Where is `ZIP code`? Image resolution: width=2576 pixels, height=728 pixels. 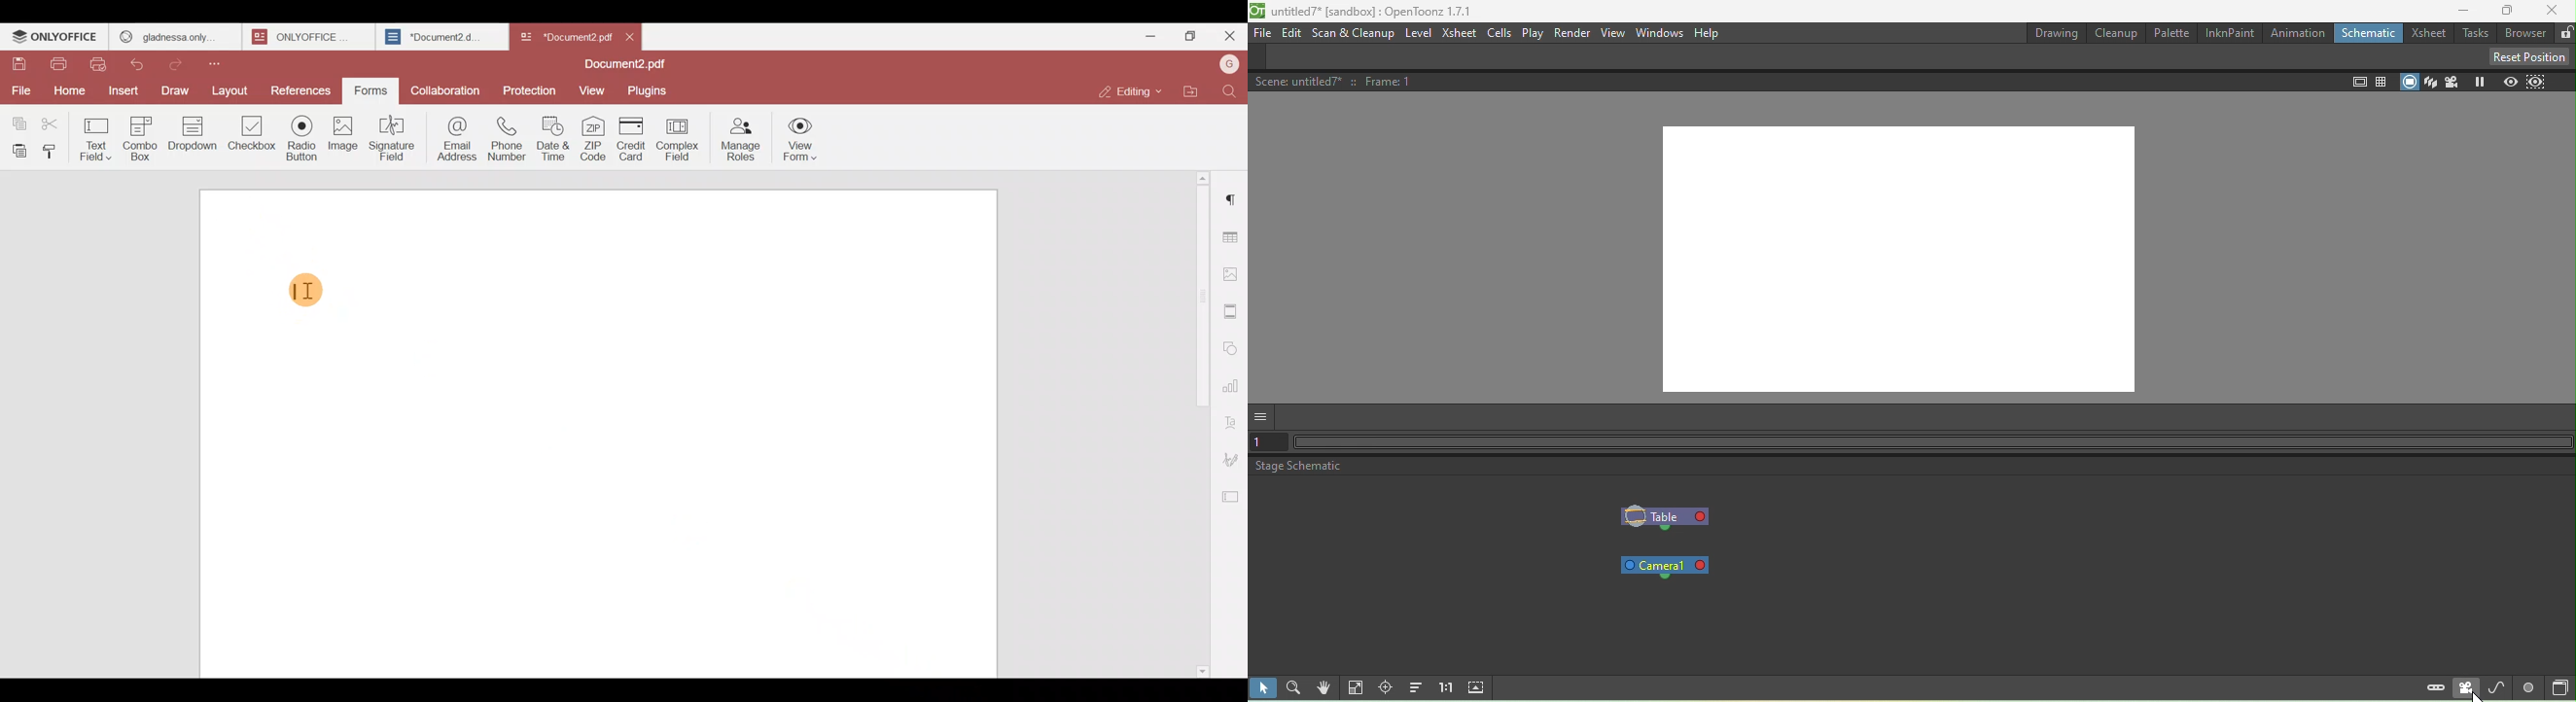
ZIP code is located at coordinates (595, 137).